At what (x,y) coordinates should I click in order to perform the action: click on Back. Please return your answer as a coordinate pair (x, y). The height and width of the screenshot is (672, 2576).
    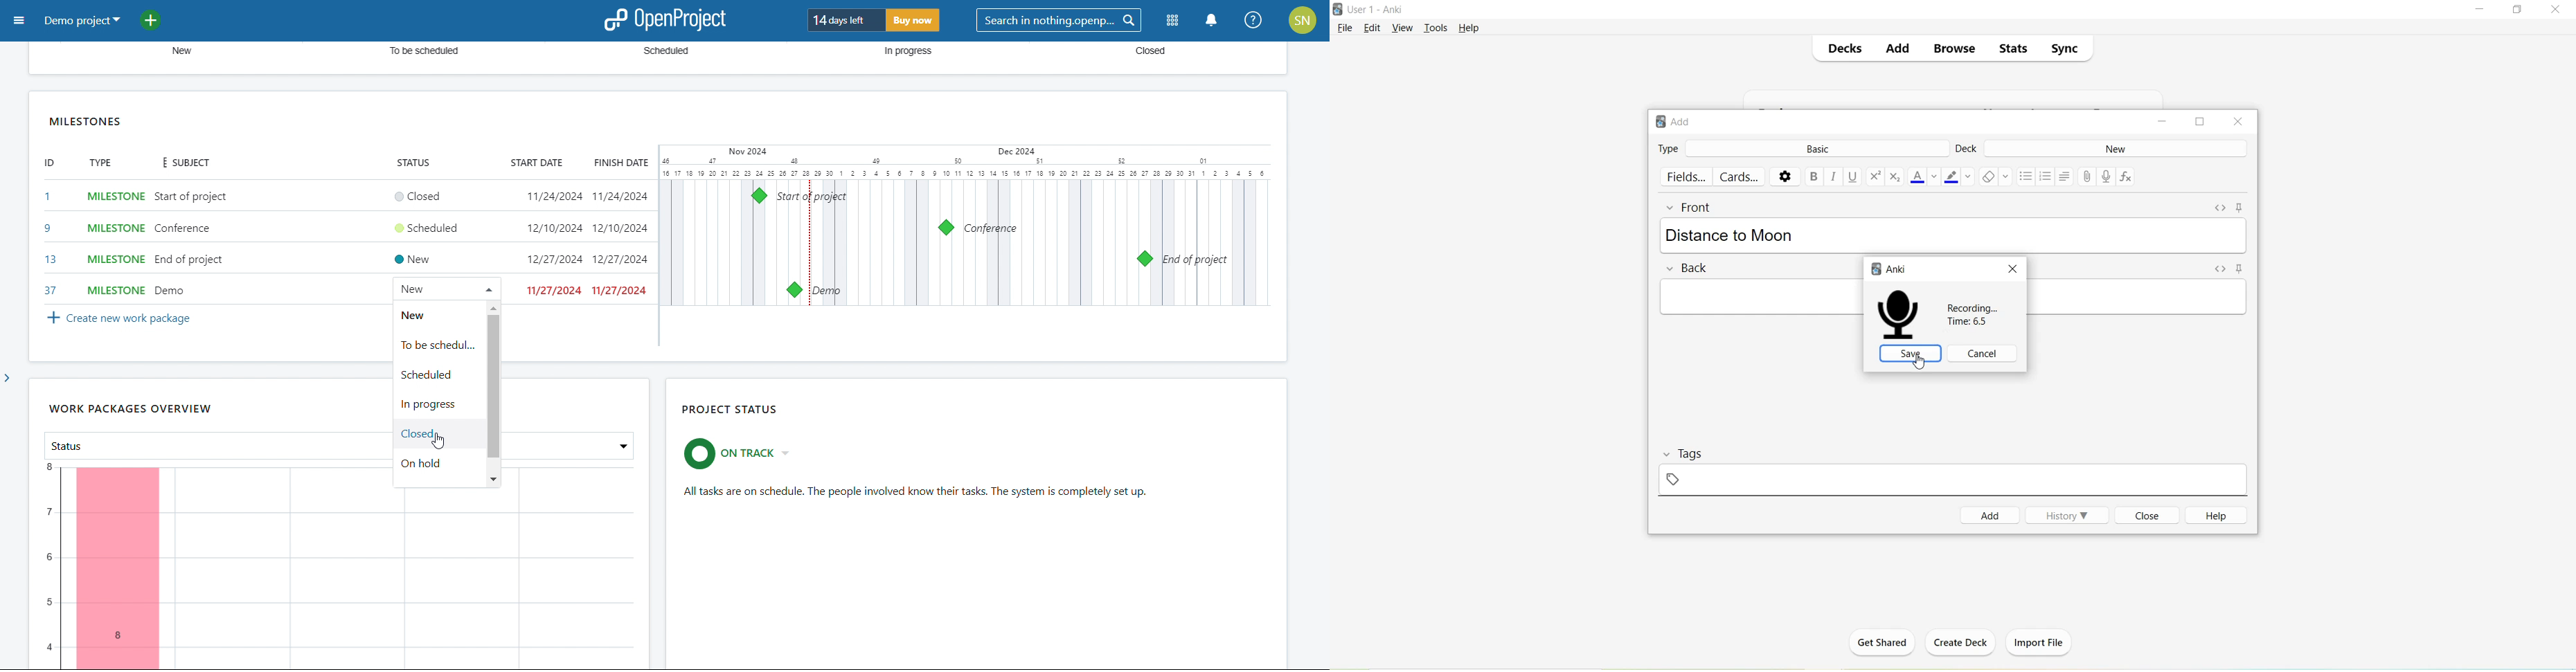
    Looking at the image, I should click on (1698, 269).